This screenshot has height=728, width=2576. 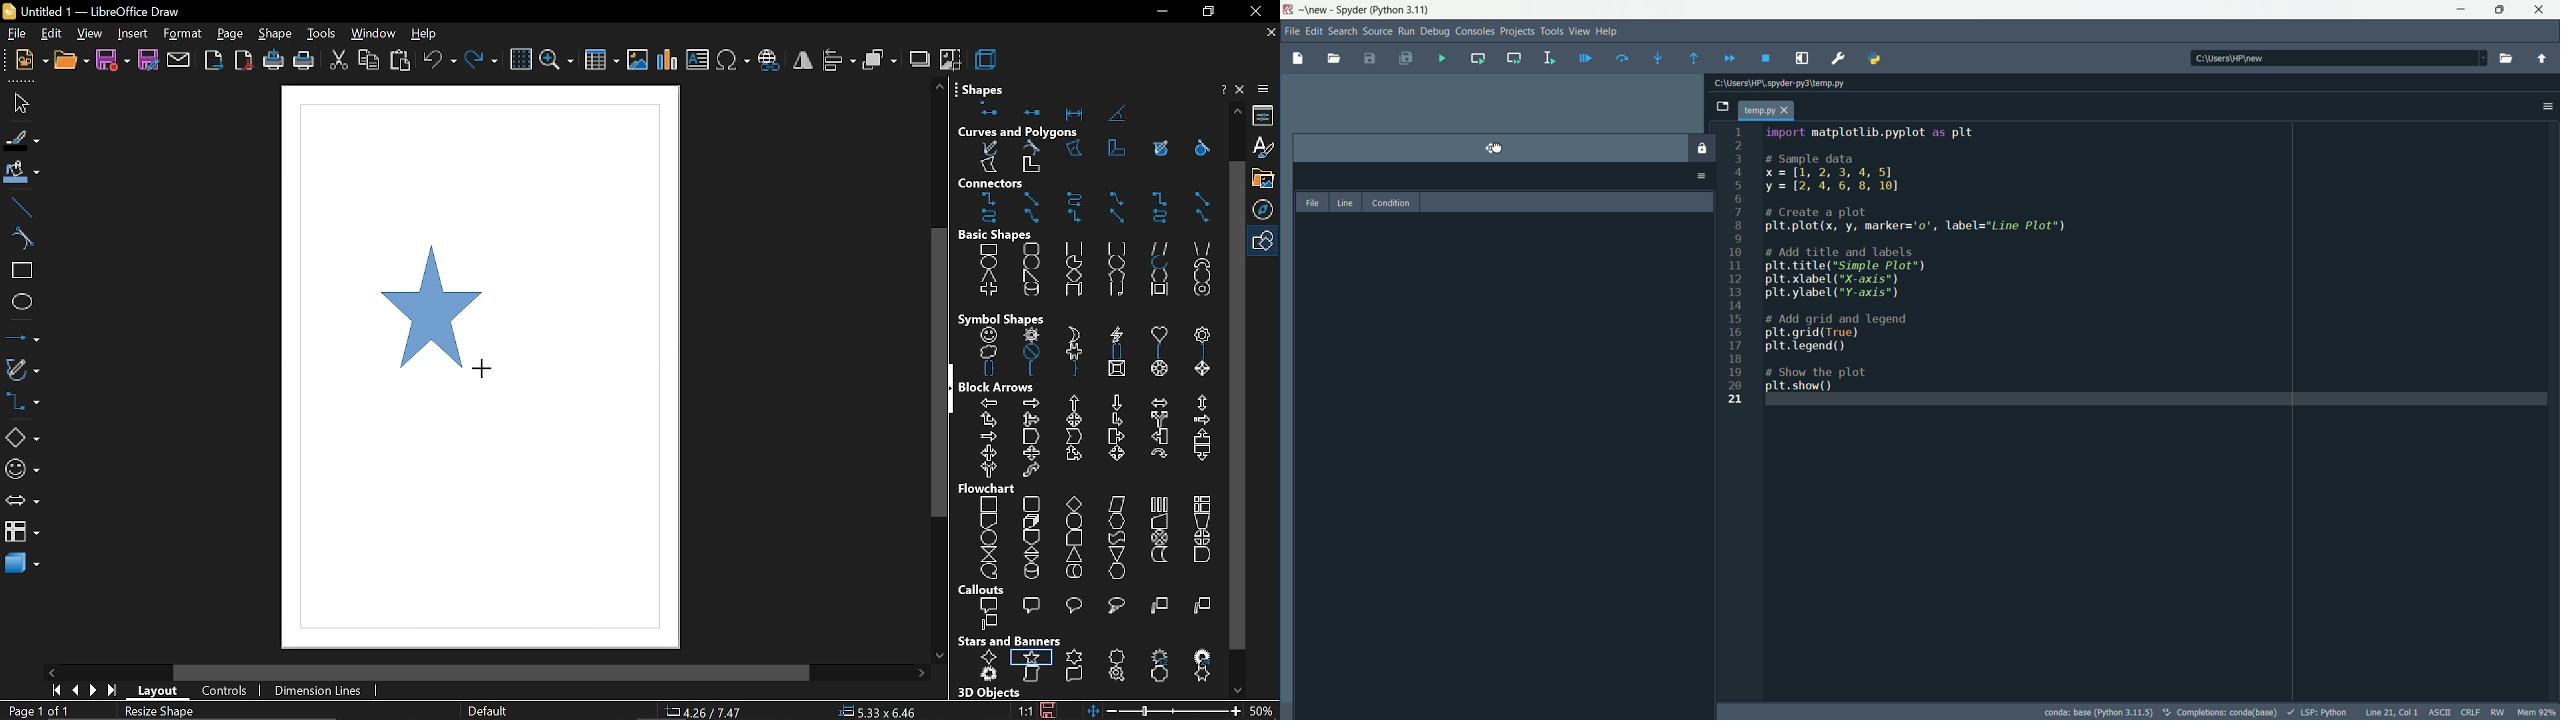 What do you see at coordinates (114, 691) in the screenshot?
I see `go to last page` at bounding box center [114, 691].